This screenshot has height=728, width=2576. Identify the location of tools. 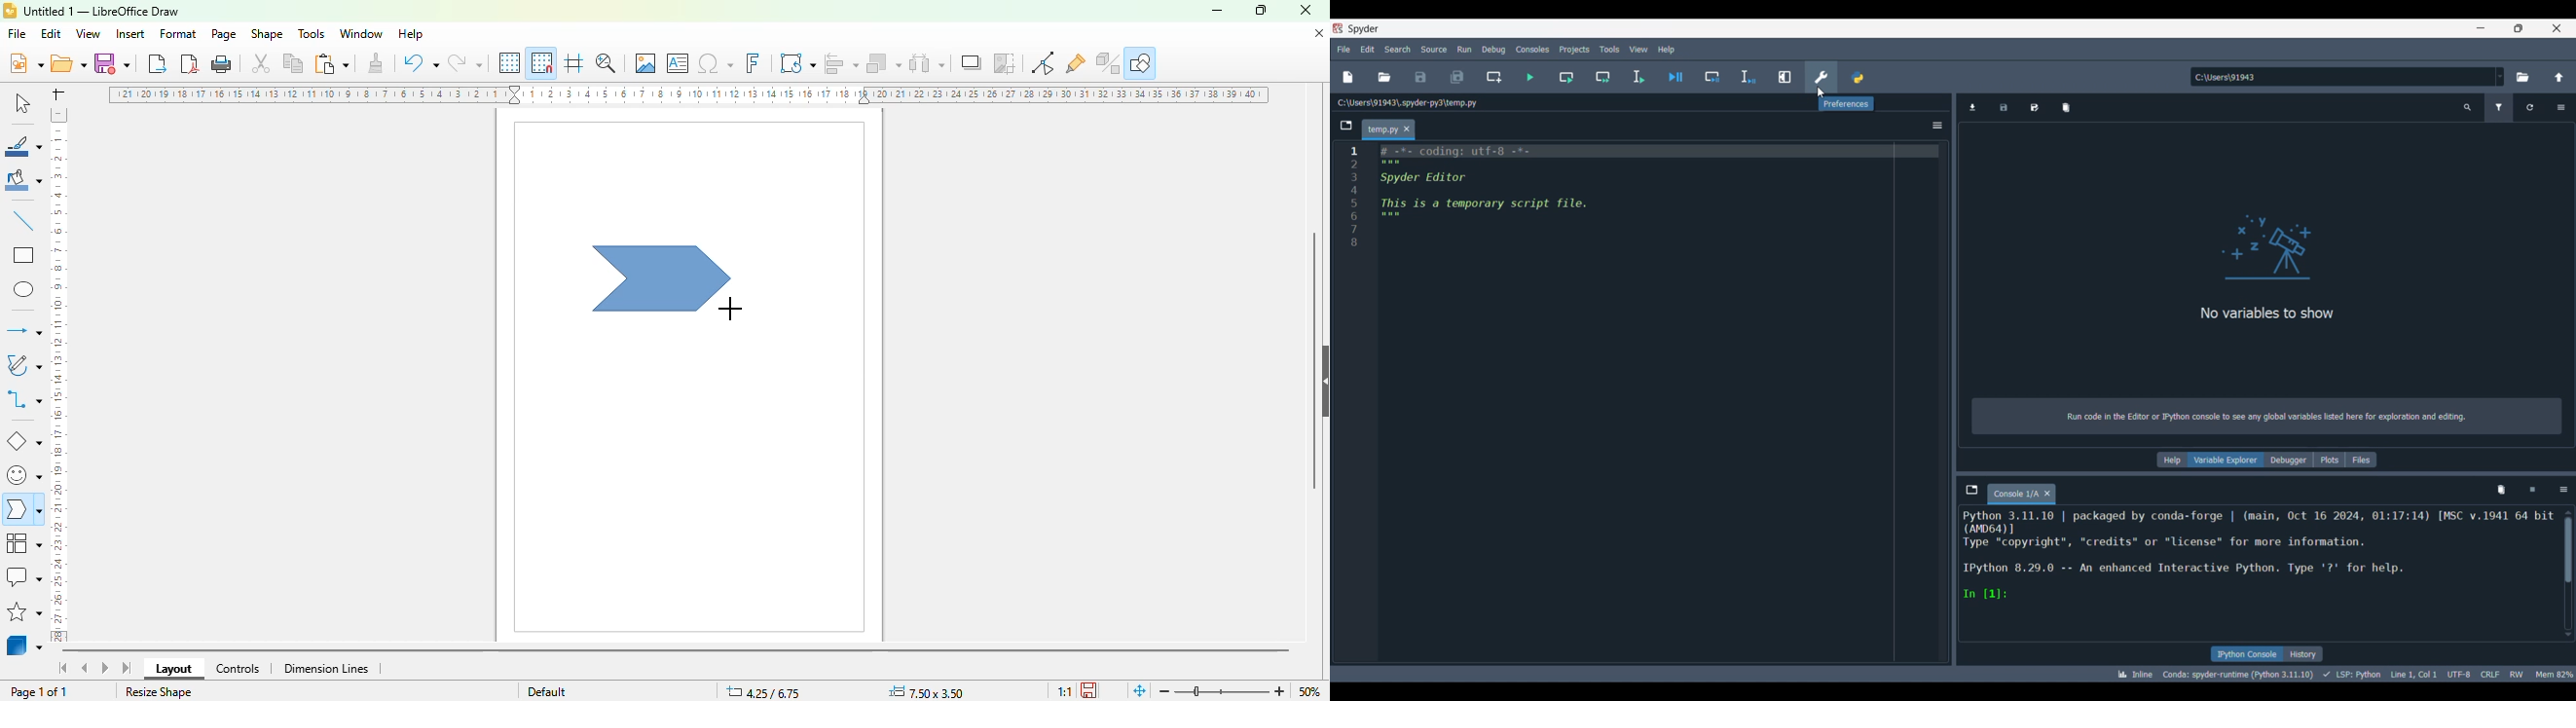
(311, 33).